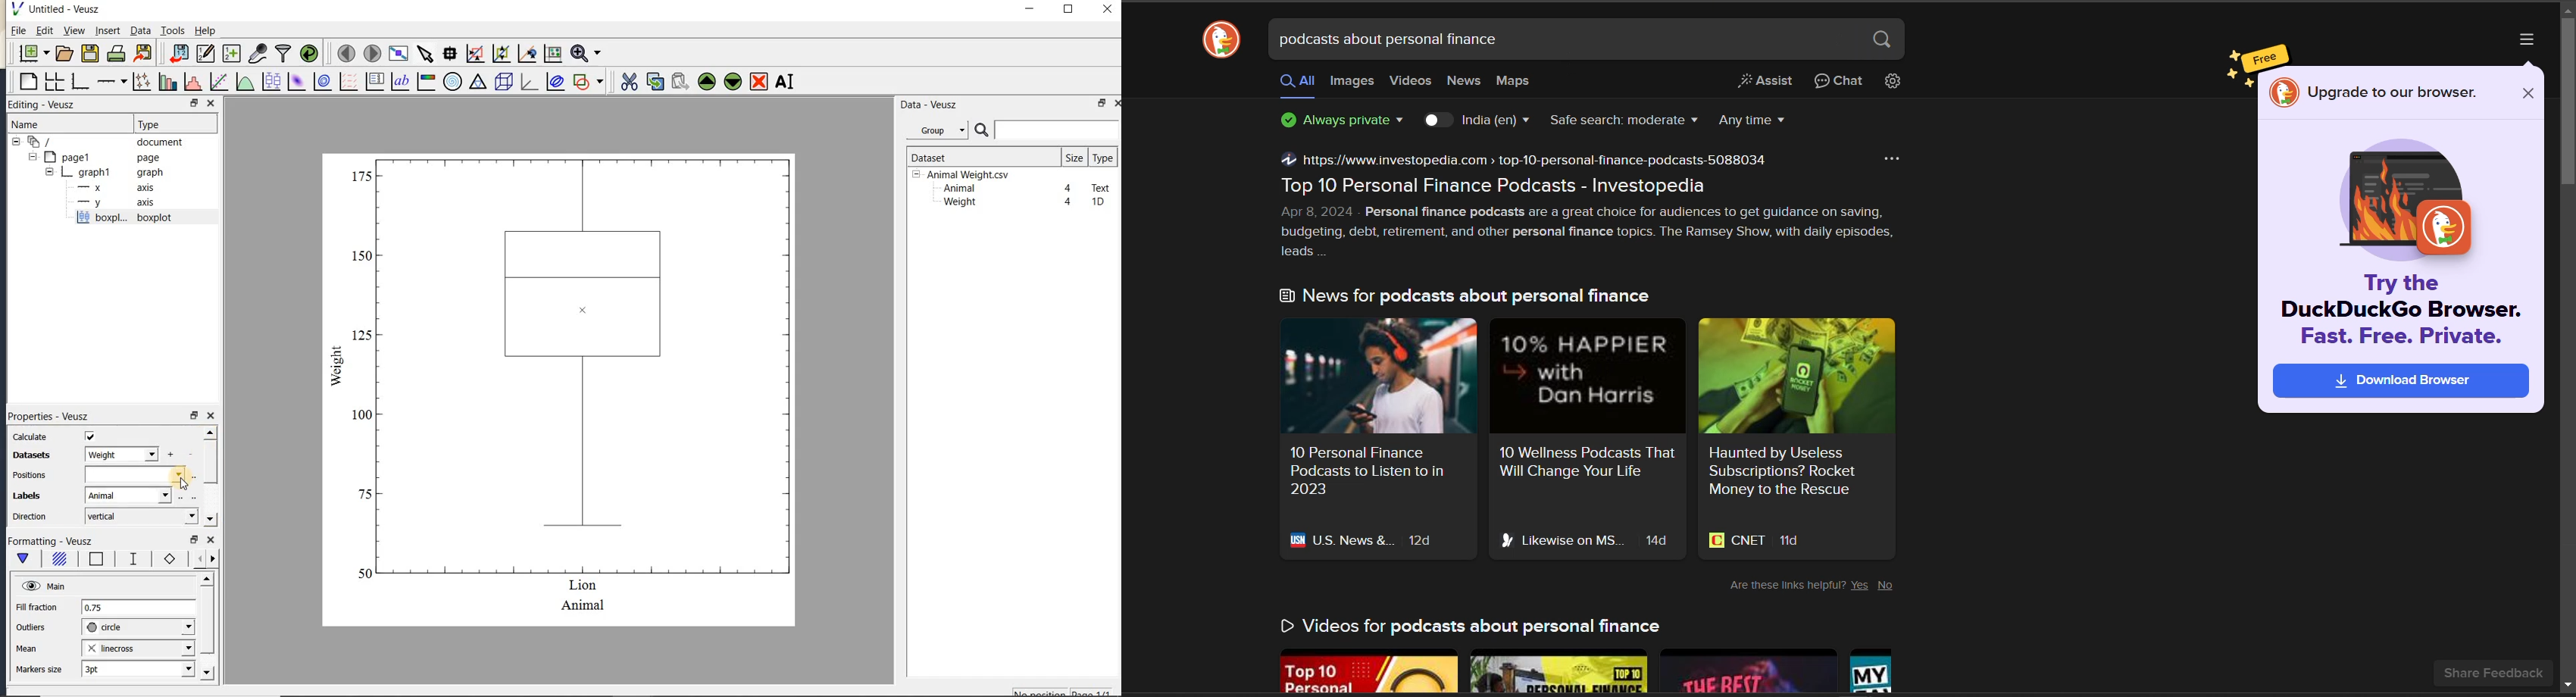 The height and width of the screenshot is (700, 2576). What do you see at coordinates (502, 82) in the screenshot?
I see `3d scene` at bounding box center [502, 82].